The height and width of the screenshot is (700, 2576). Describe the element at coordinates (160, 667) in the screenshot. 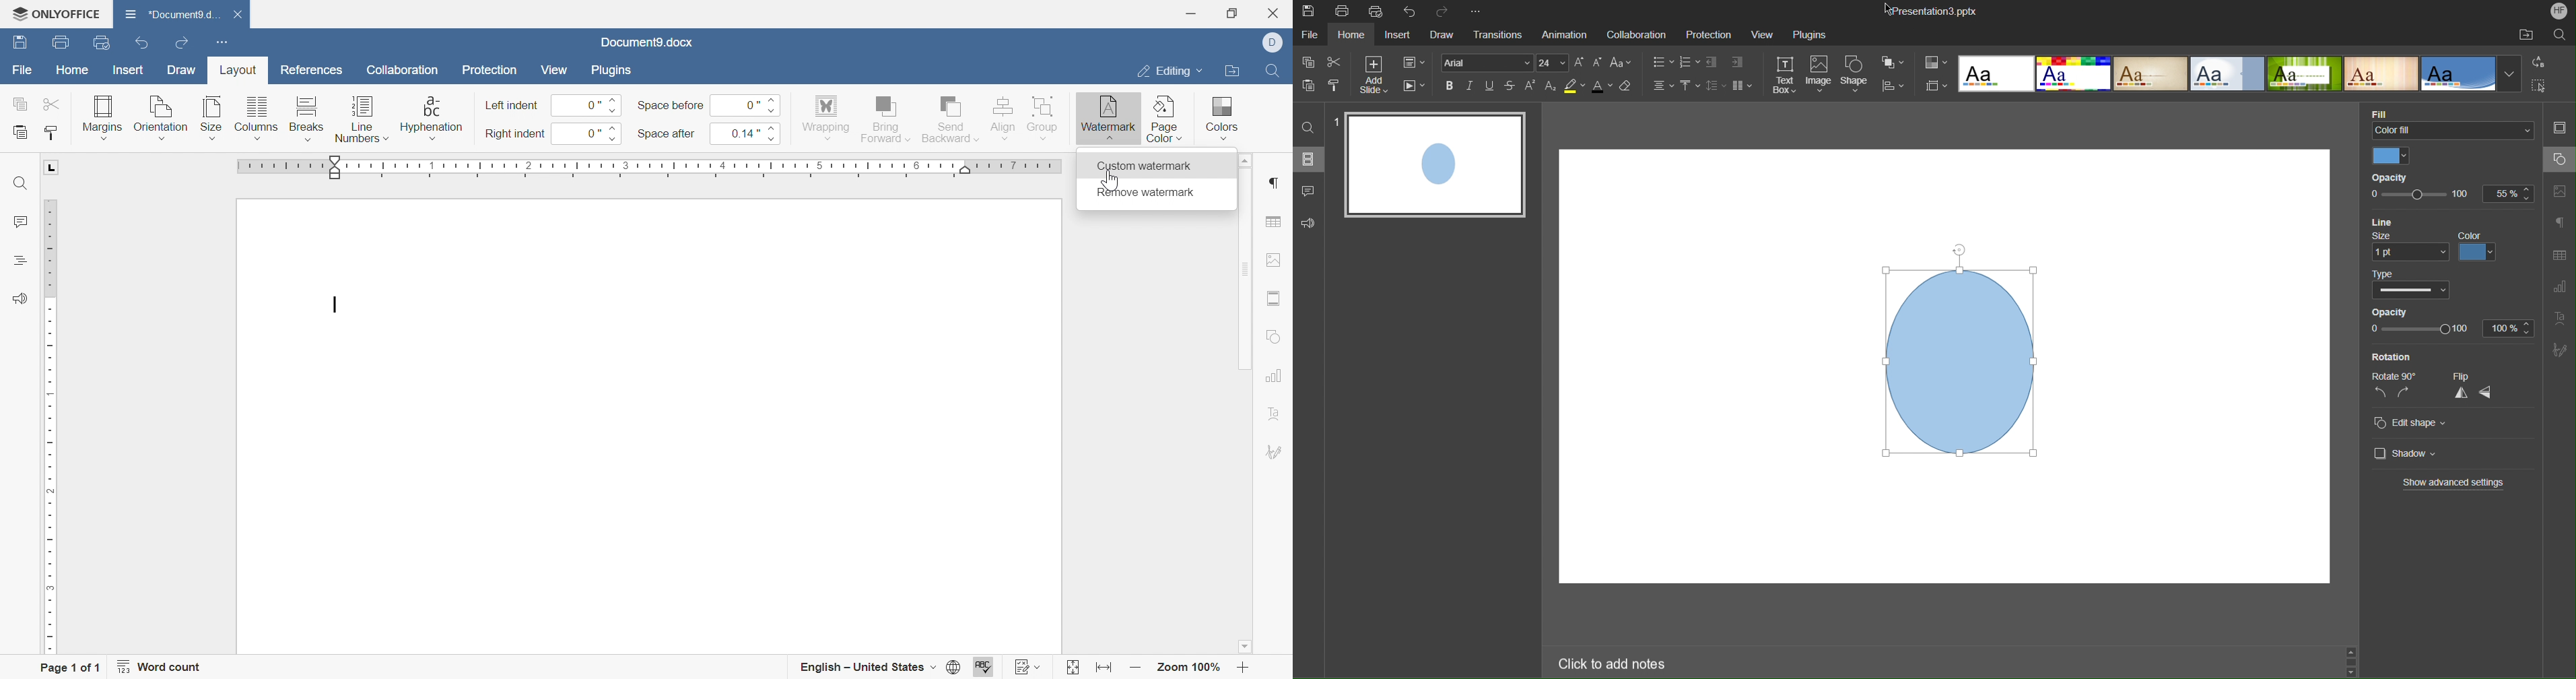

I see `word count` at that location.